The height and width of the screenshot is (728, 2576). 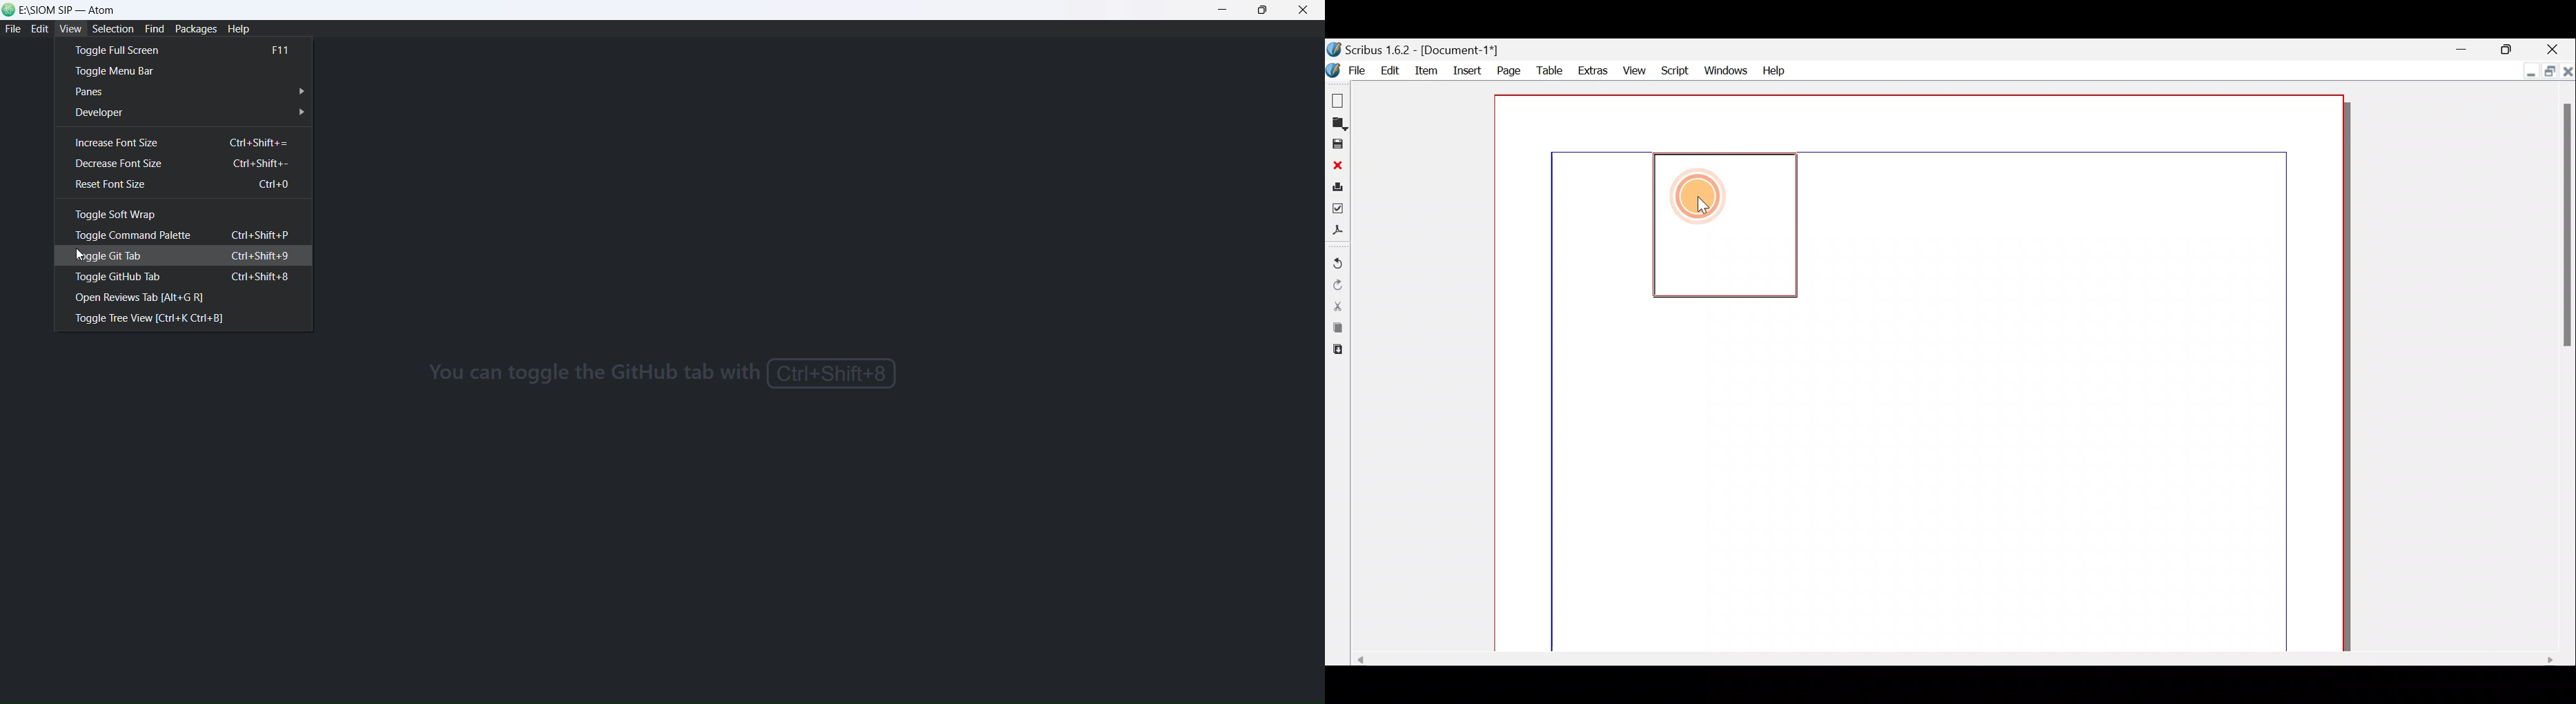 I want to click on Paste, so click(x=1336, y=351).